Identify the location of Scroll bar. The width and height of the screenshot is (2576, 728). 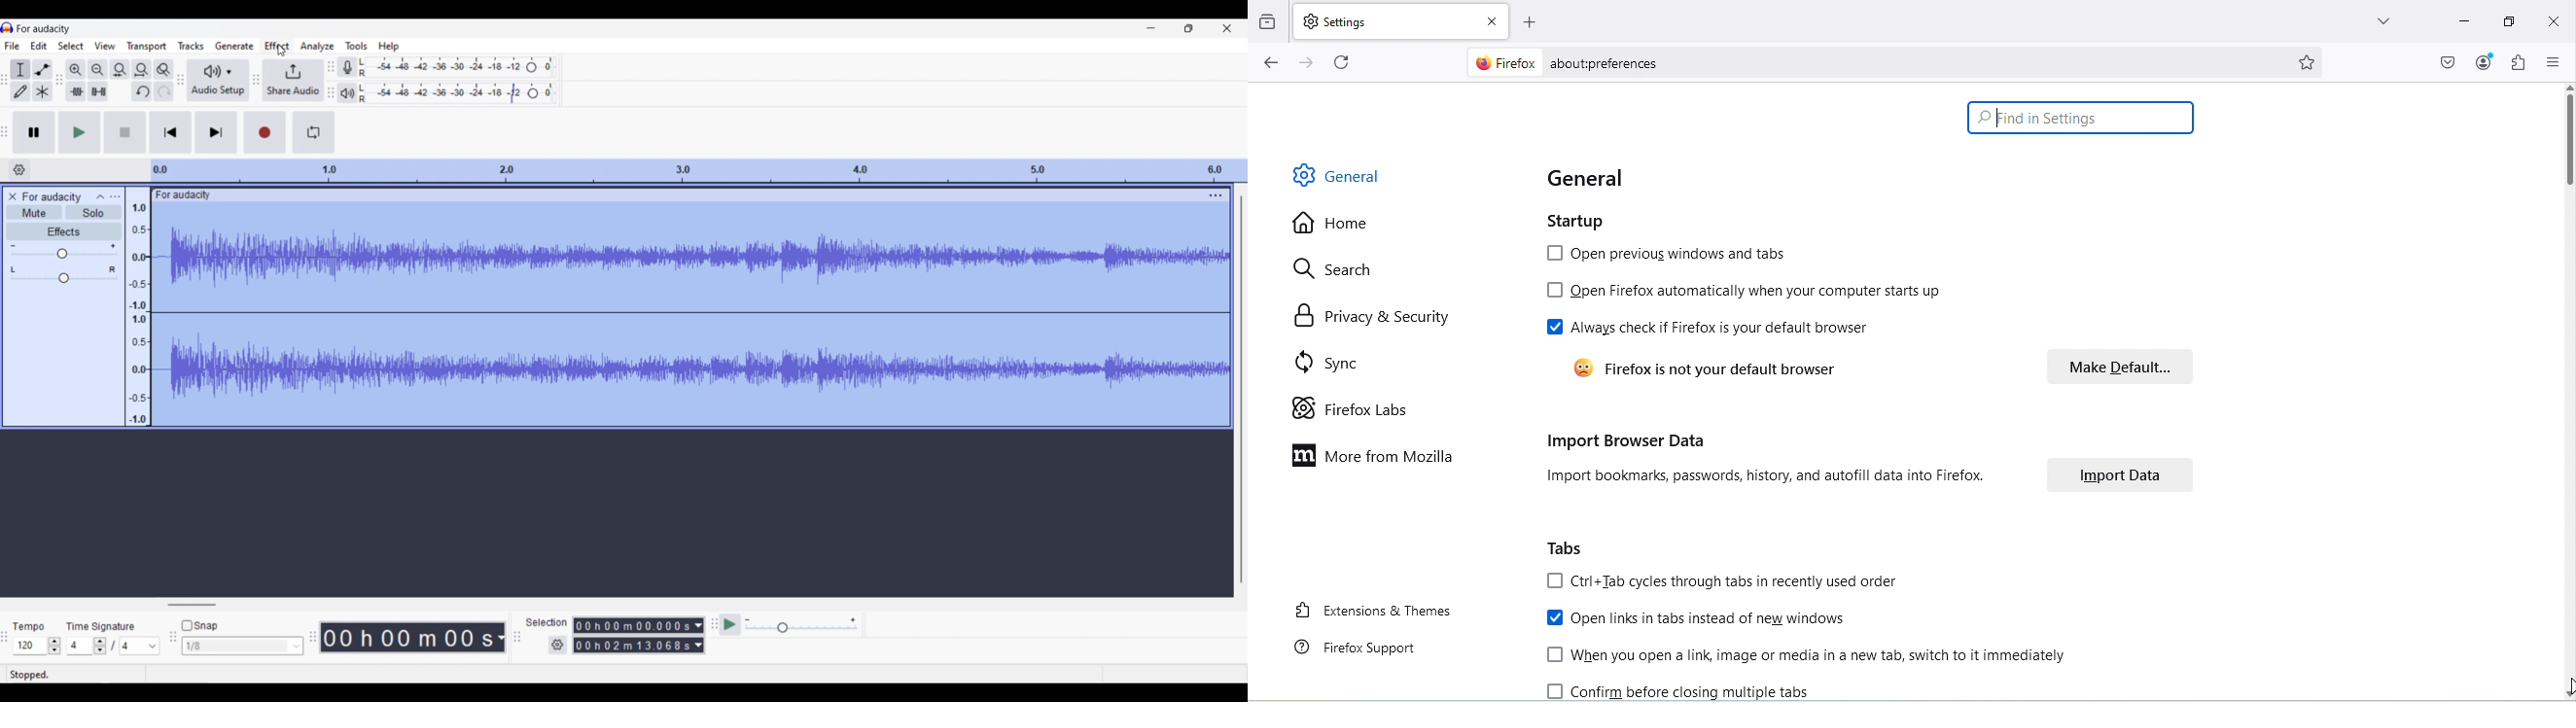
(2568, 142).